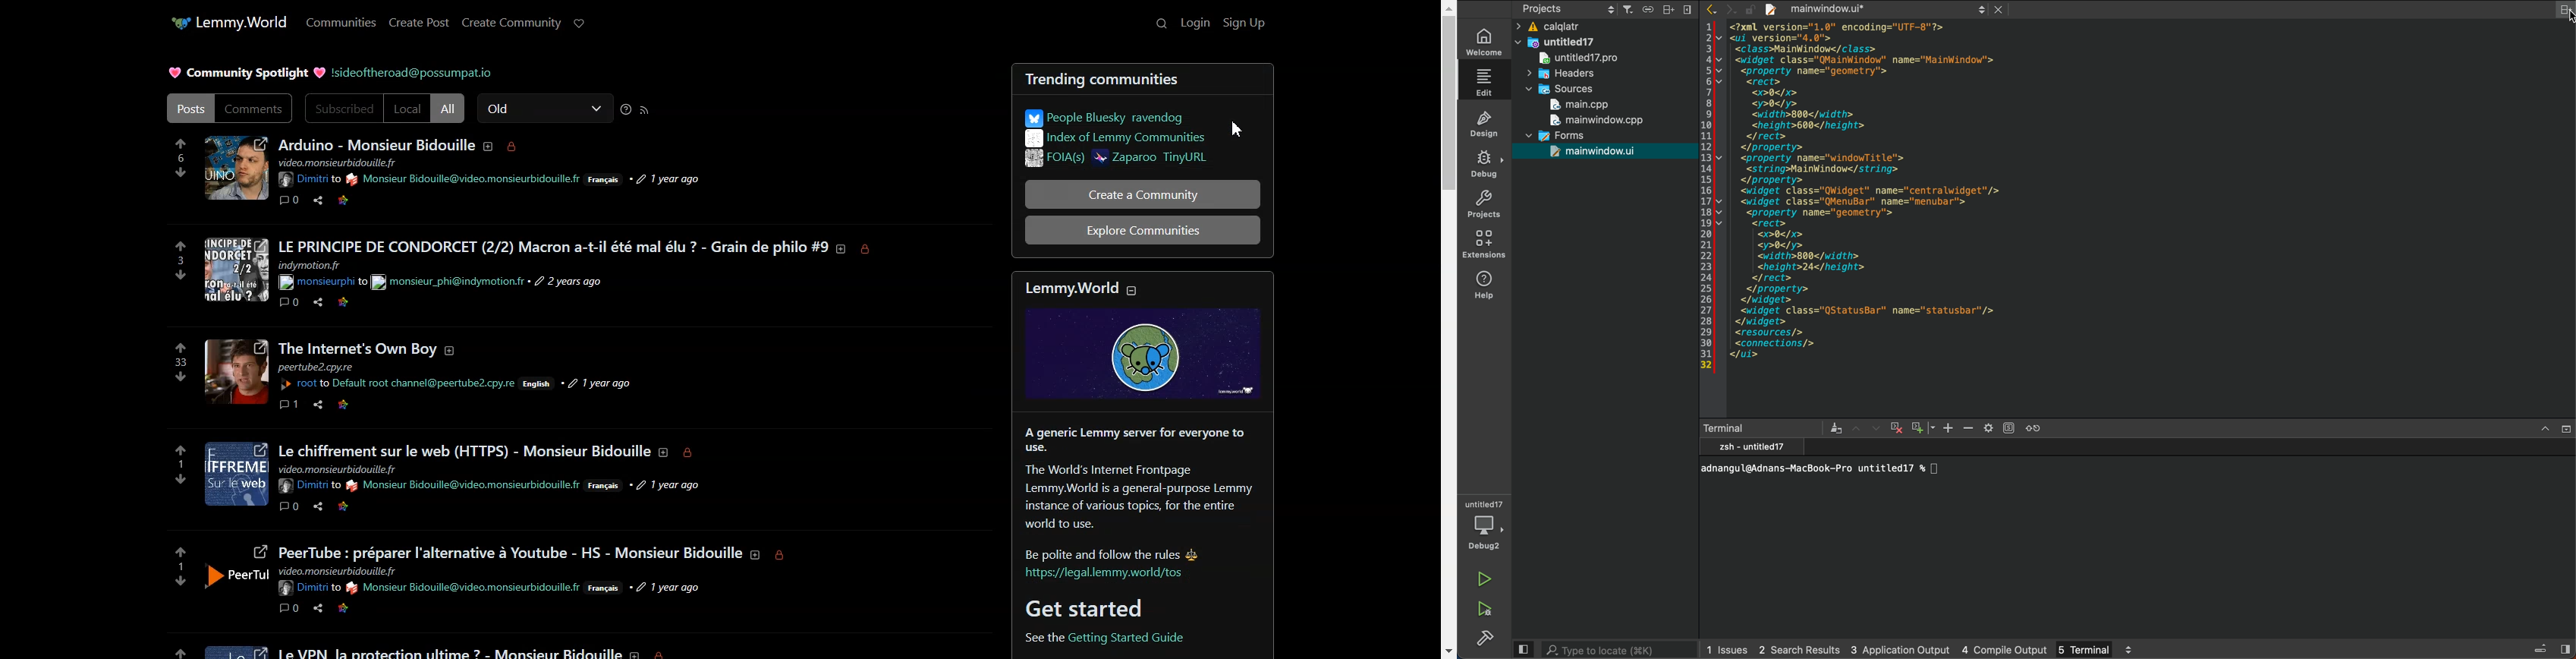  I want to click on Profile Pic, so click(235, 169).